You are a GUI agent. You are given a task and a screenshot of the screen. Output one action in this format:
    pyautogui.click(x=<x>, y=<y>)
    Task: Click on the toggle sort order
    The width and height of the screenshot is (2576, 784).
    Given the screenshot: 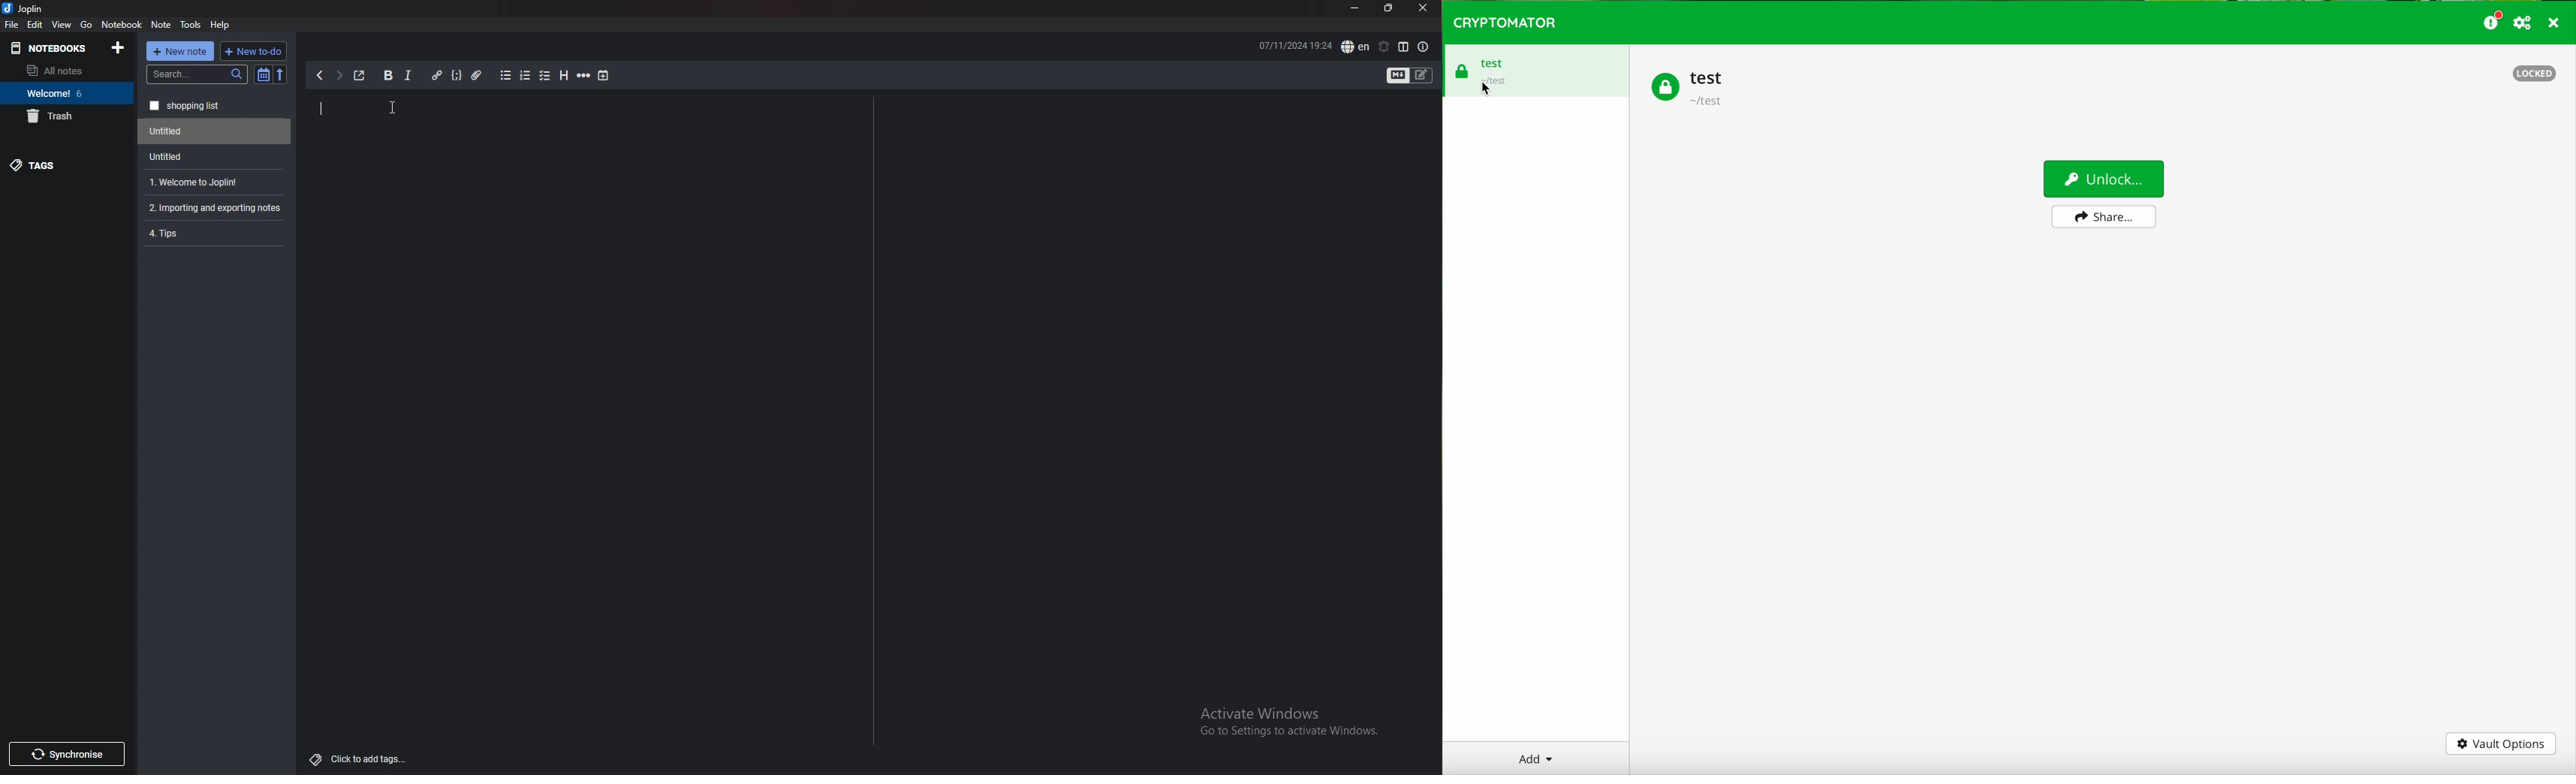 What is the action you would take?
    pyautogui.click(x=264, y=76)
    